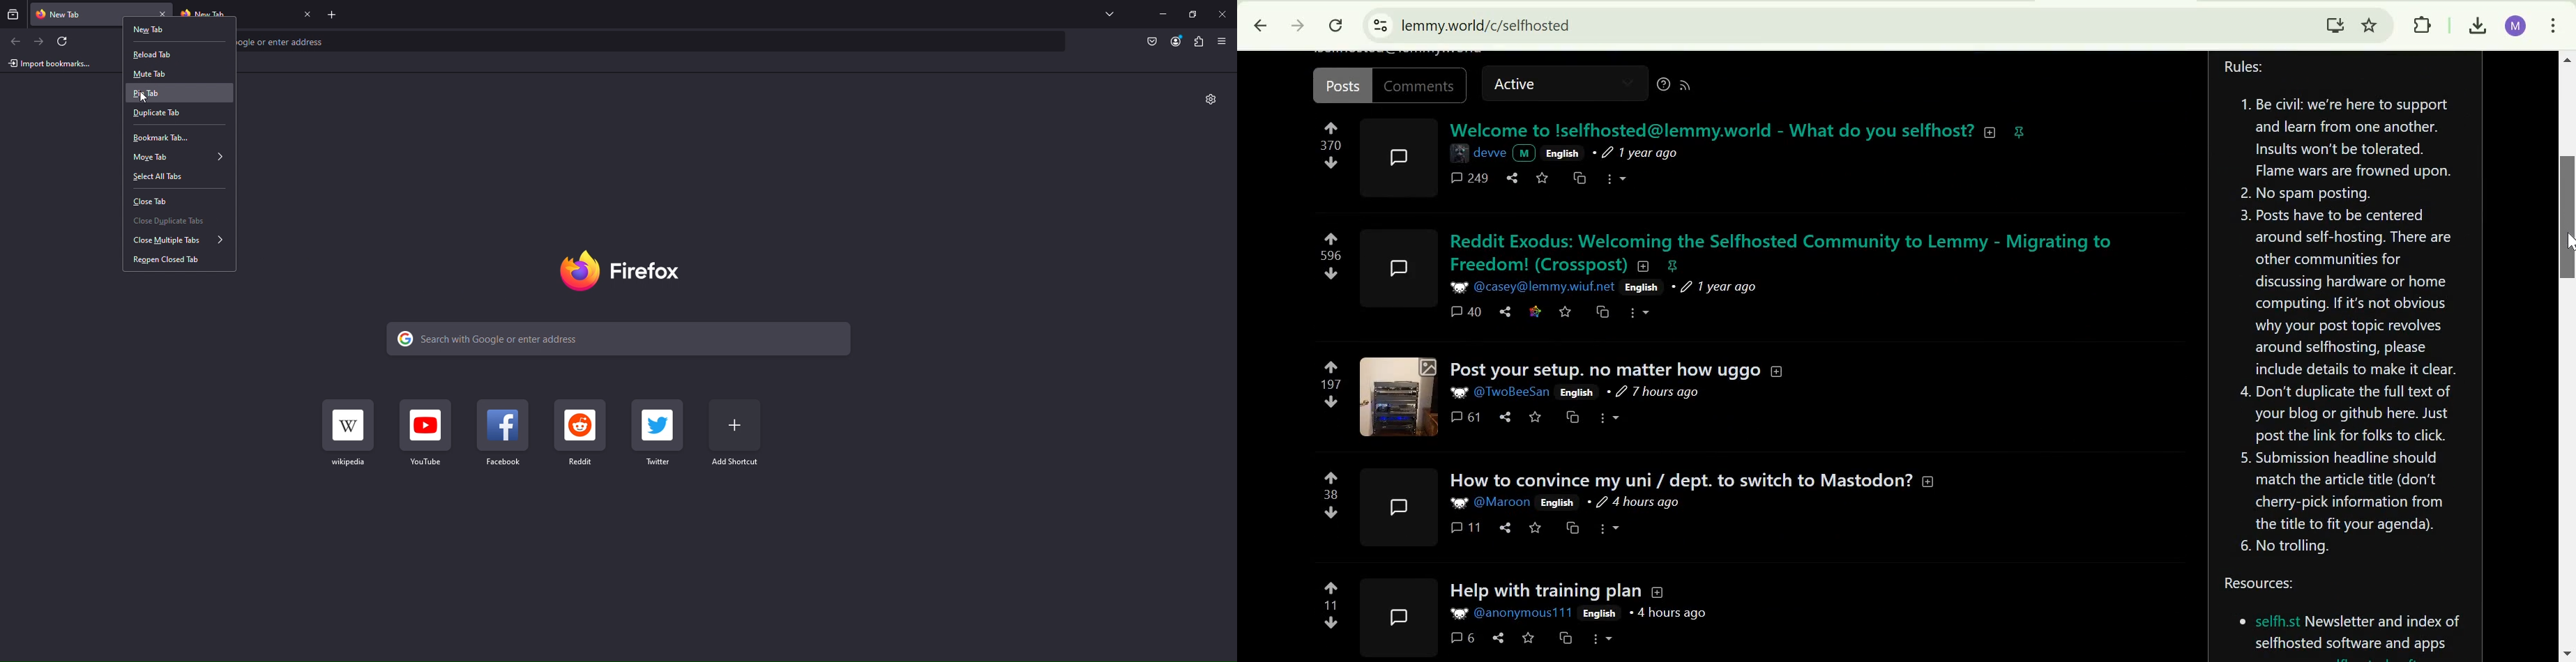 Image resolution: width=2576 pixels, height=672 pixels. Describe the element at coordinates (1331, 128) in the screenshot. I see `upvote` at that location.